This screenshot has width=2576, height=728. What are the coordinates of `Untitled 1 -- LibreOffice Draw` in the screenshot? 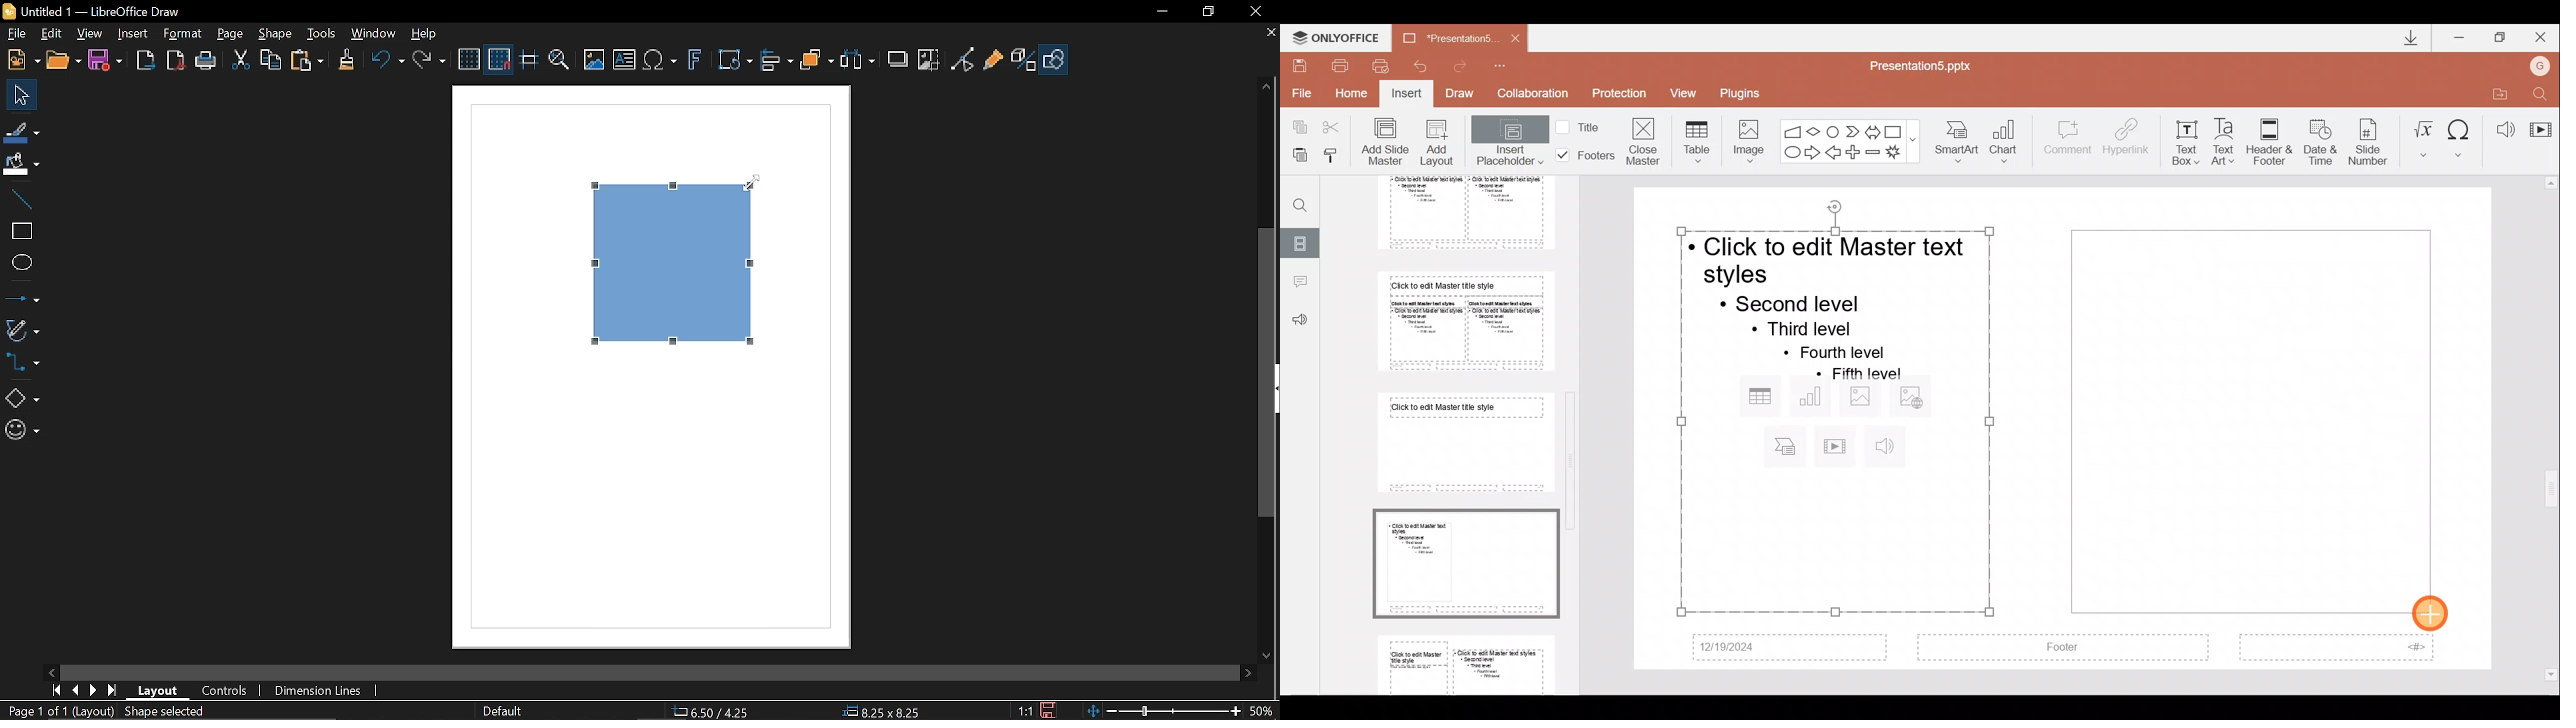 It's located at (120, 9).